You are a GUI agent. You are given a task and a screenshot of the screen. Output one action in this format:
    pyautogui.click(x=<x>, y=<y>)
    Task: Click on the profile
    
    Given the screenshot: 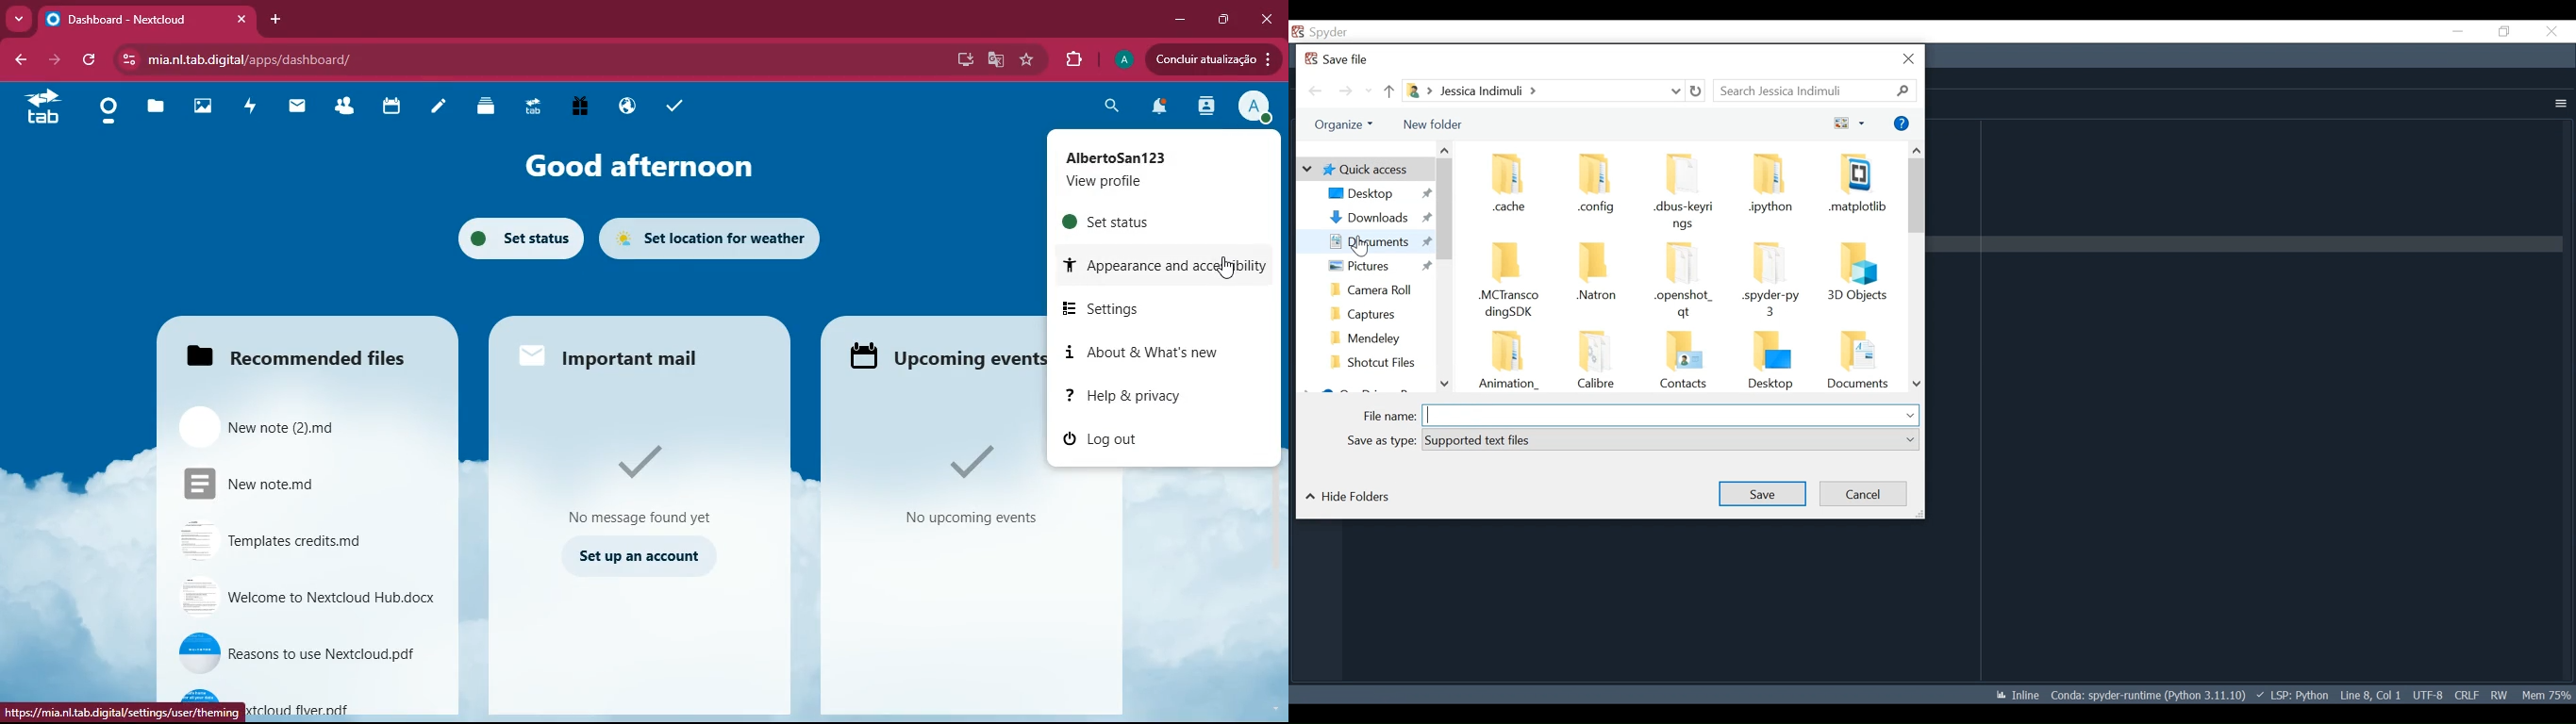 What is the action you would take?
    pyautogui.click(x=1124, y=59)
    